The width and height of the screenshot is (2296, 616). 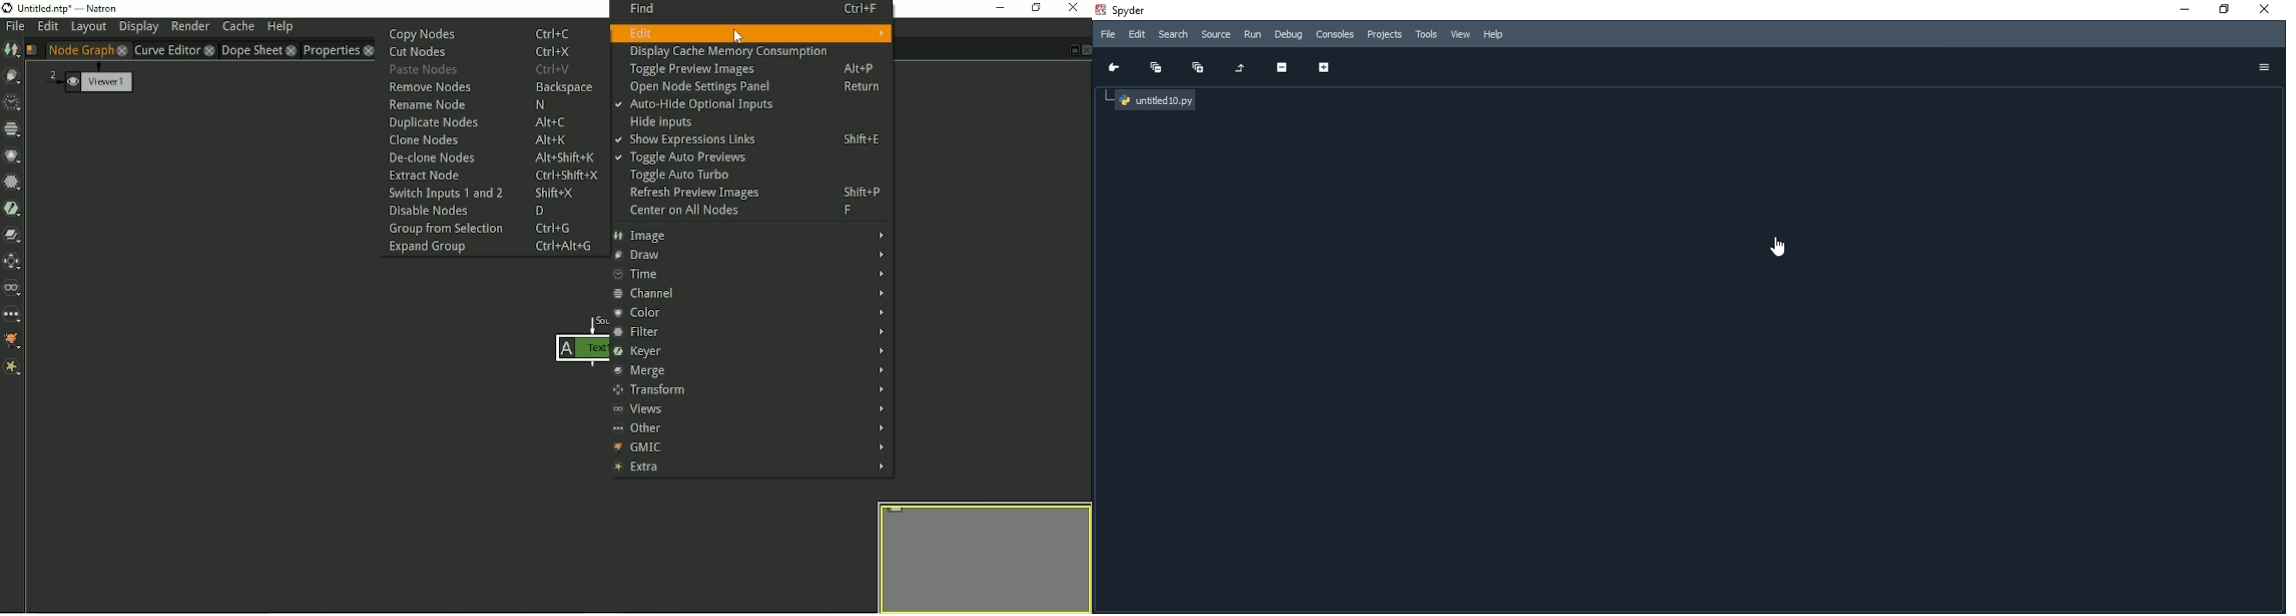 I want to click on Toggle Auto Turbo, so click(x=674, y=177).